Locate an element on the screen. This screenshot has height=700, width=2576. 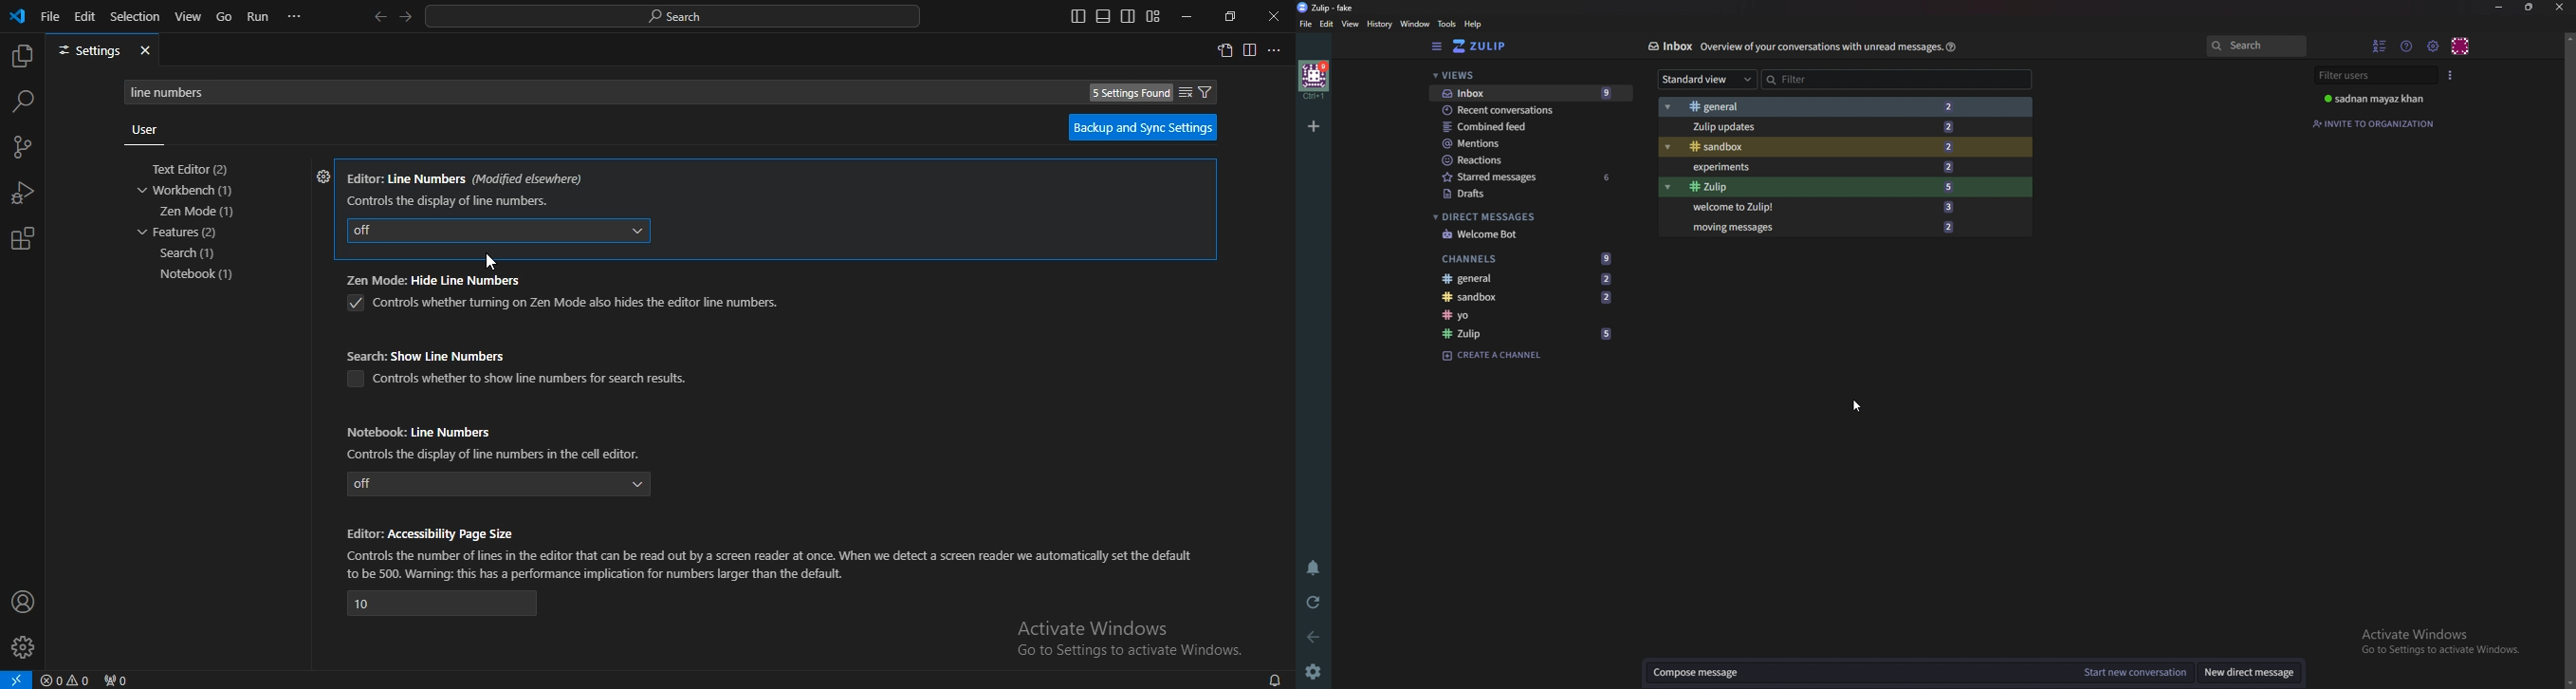
Experiments is located at coordinates (1824, 166).